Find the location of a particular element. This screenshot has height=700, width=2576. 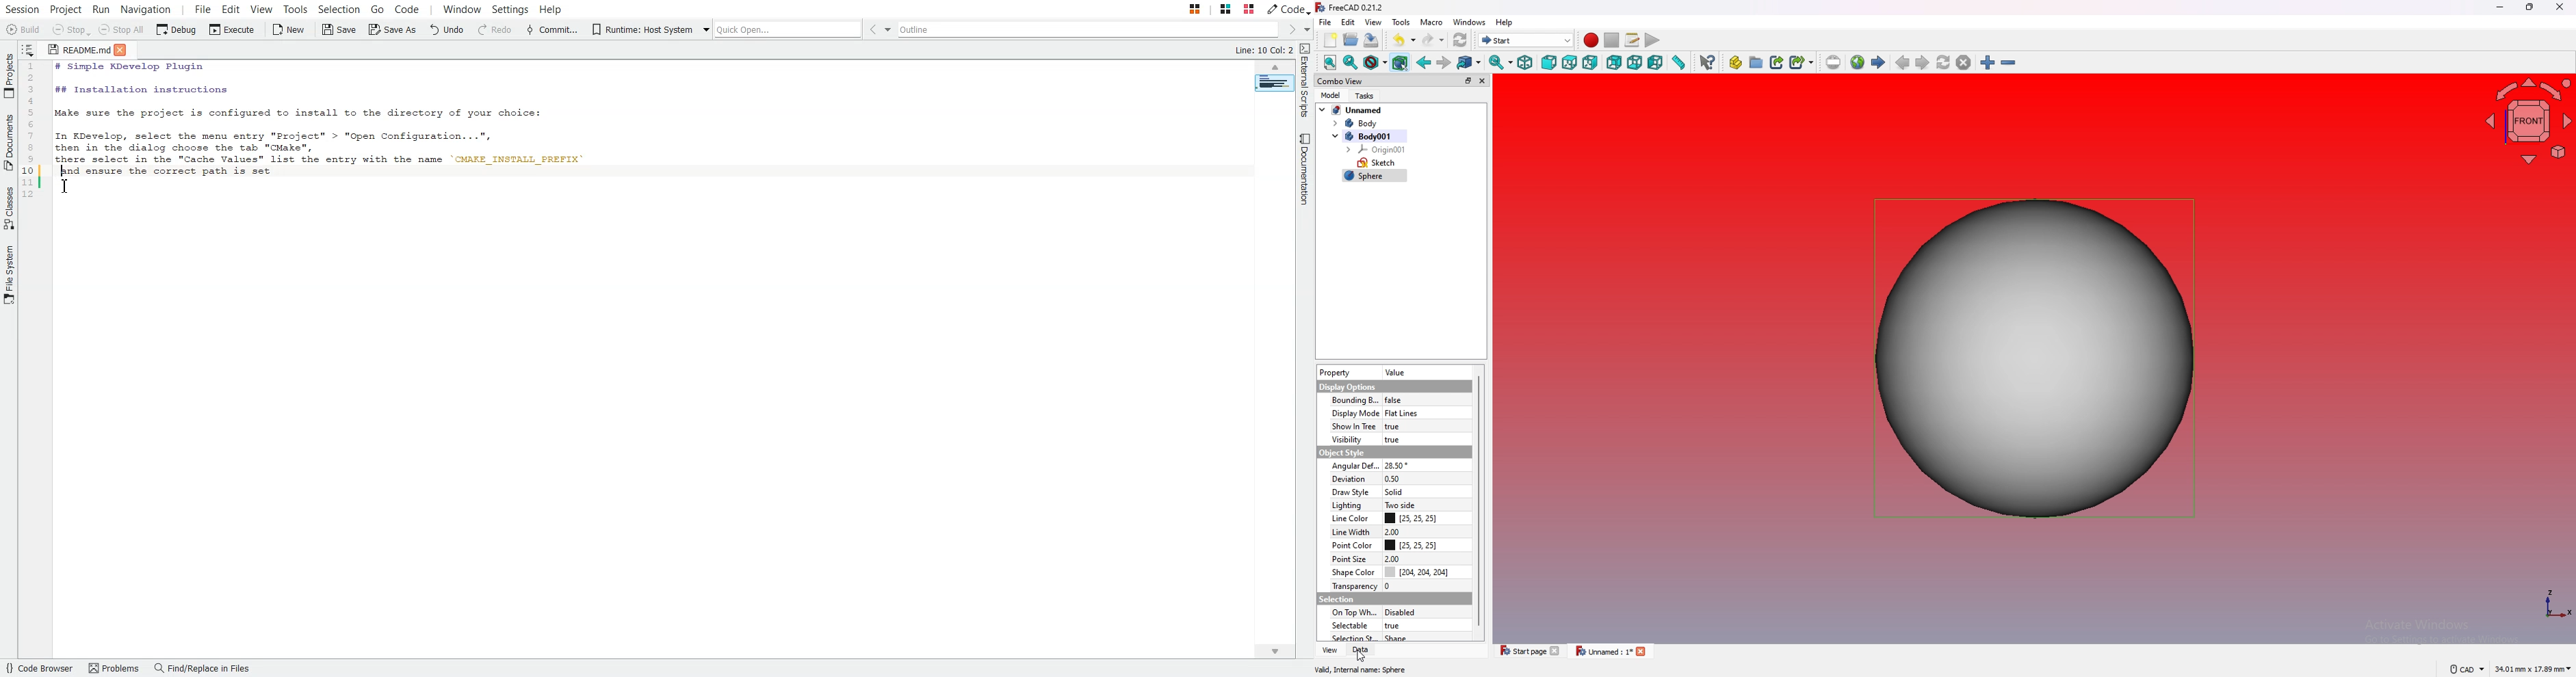

refresh is located at coordinates (1460, 39).